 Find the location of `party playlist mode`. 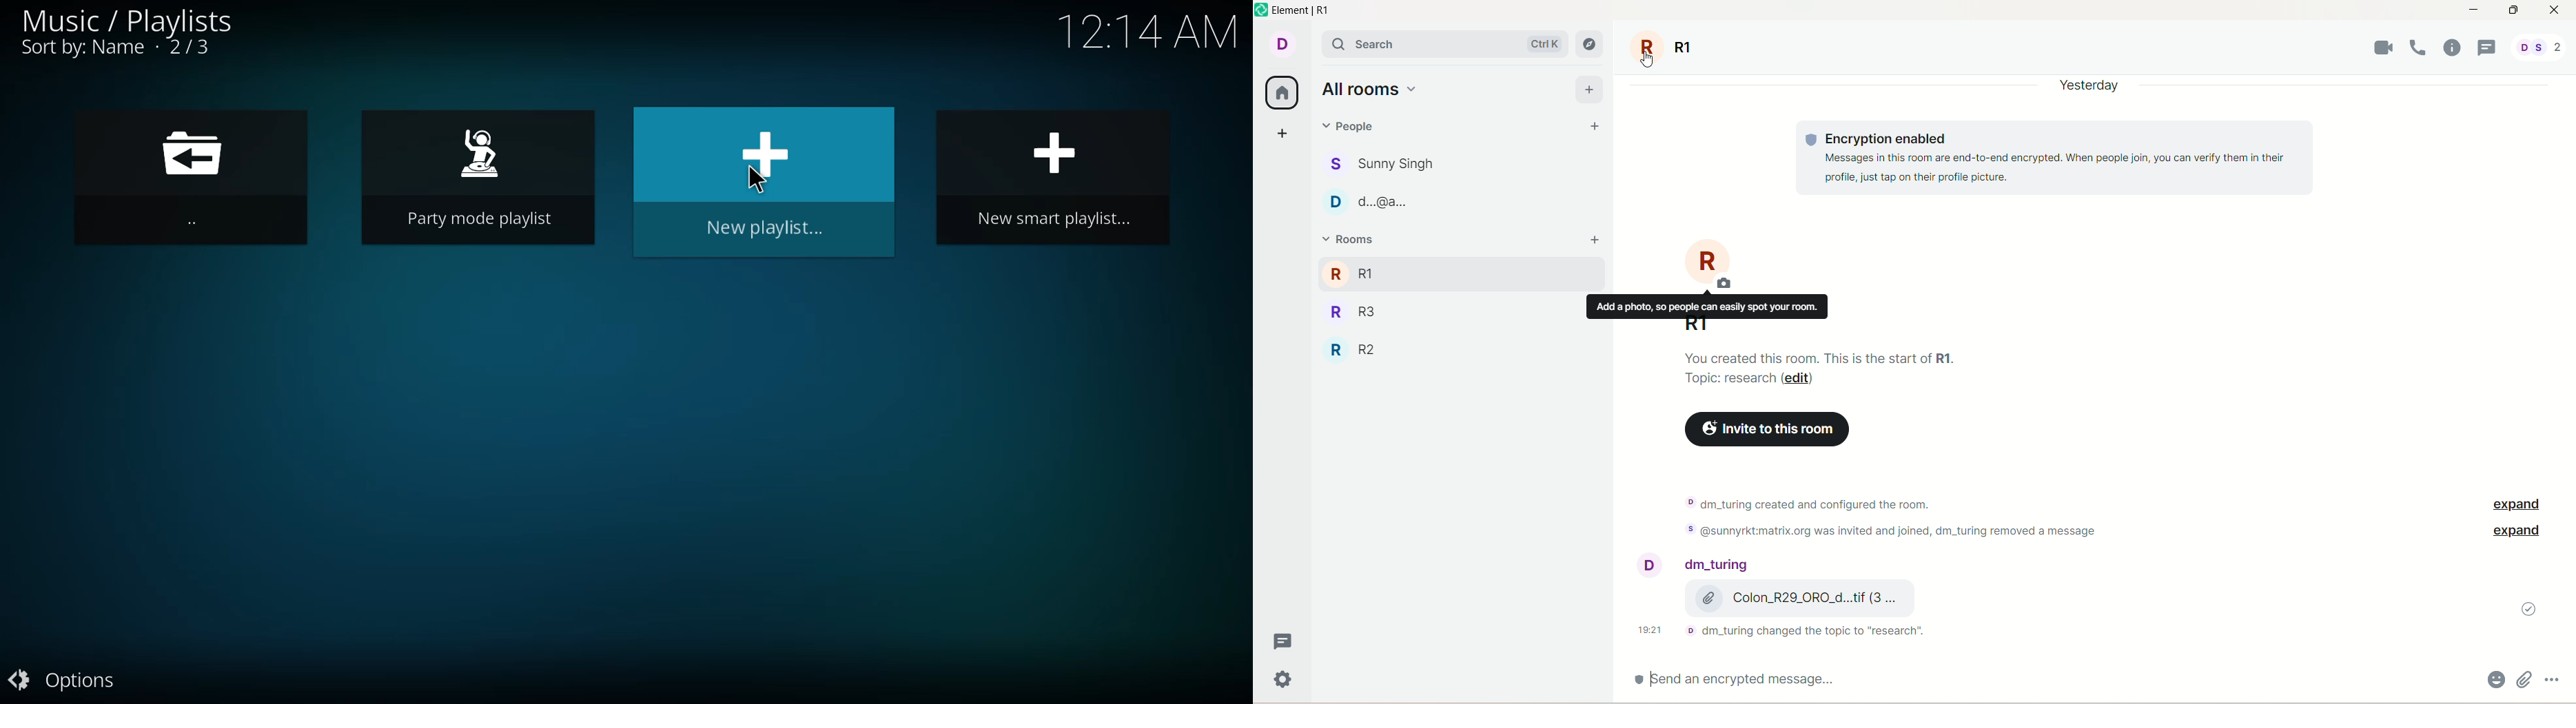

party playlist mode is located at coordinates (479, 182).